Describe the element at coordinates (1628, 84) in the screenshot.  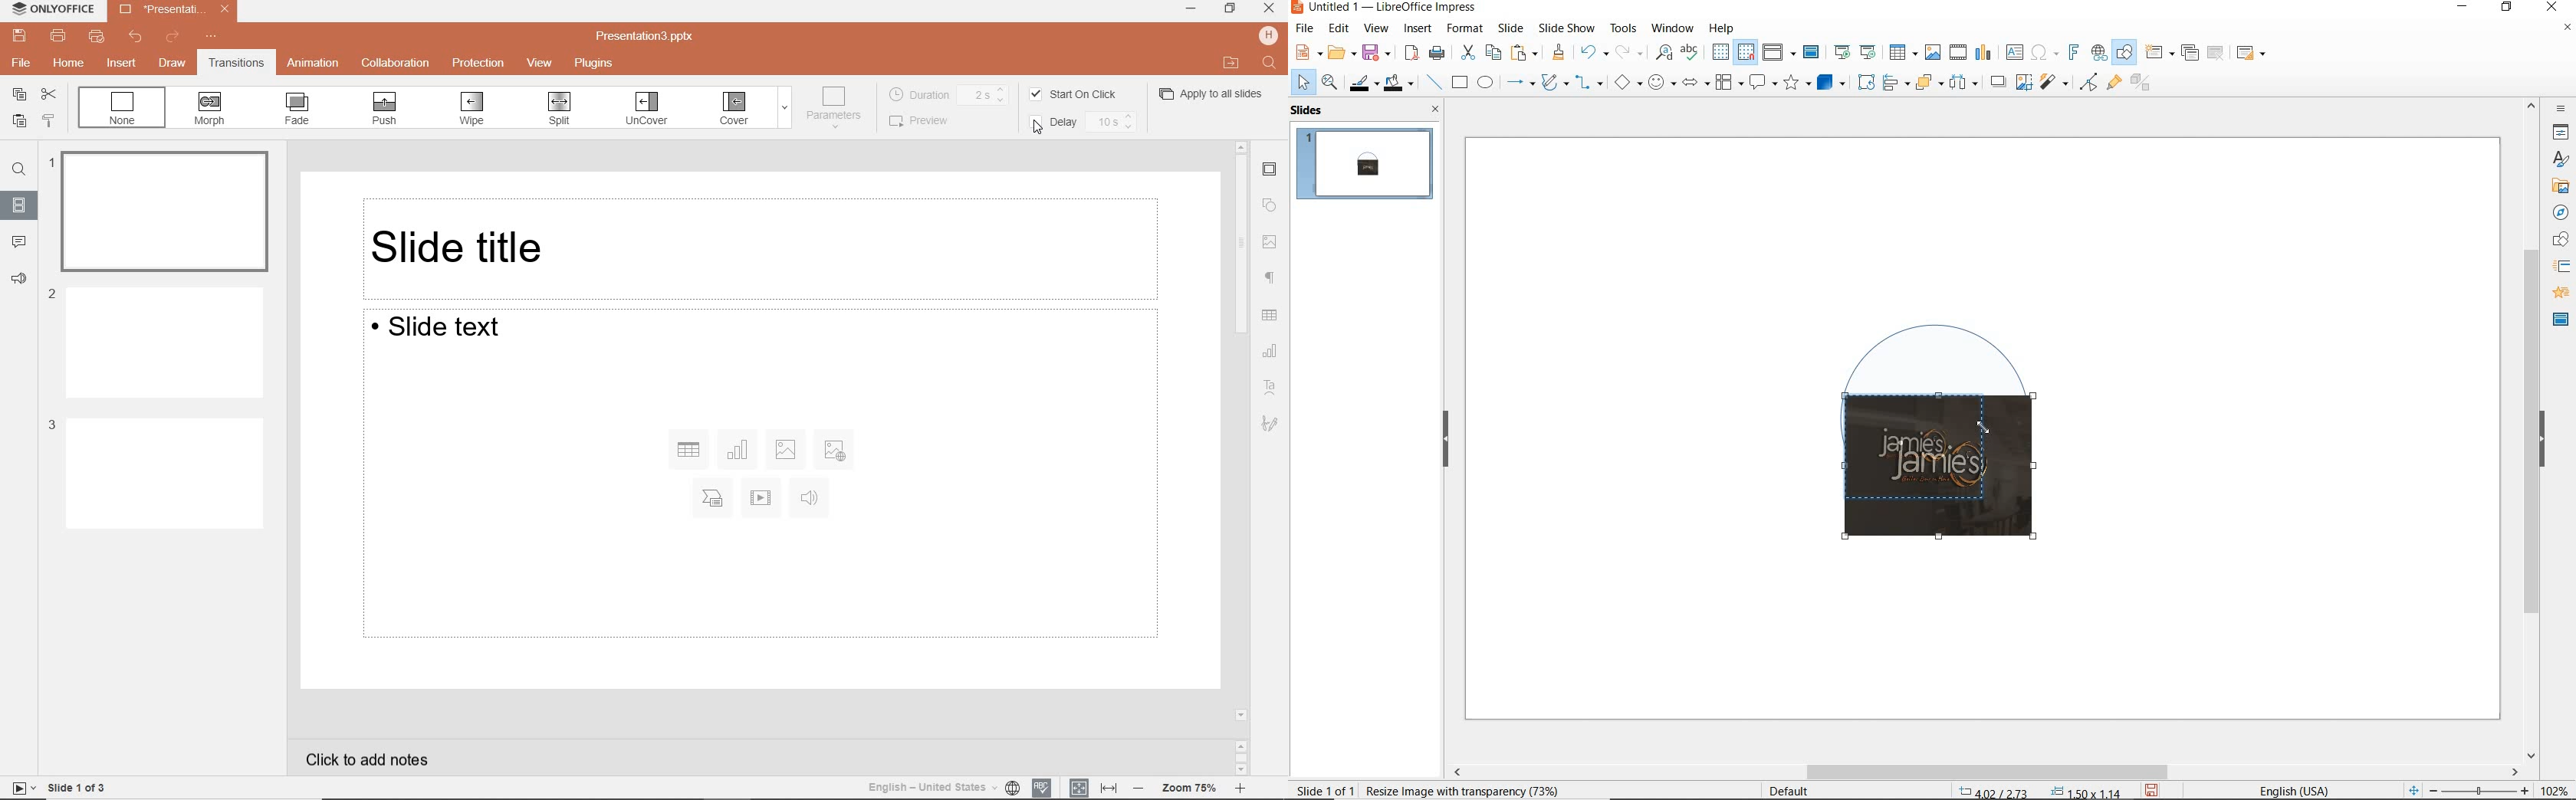
I see `basic shapes` at that location.